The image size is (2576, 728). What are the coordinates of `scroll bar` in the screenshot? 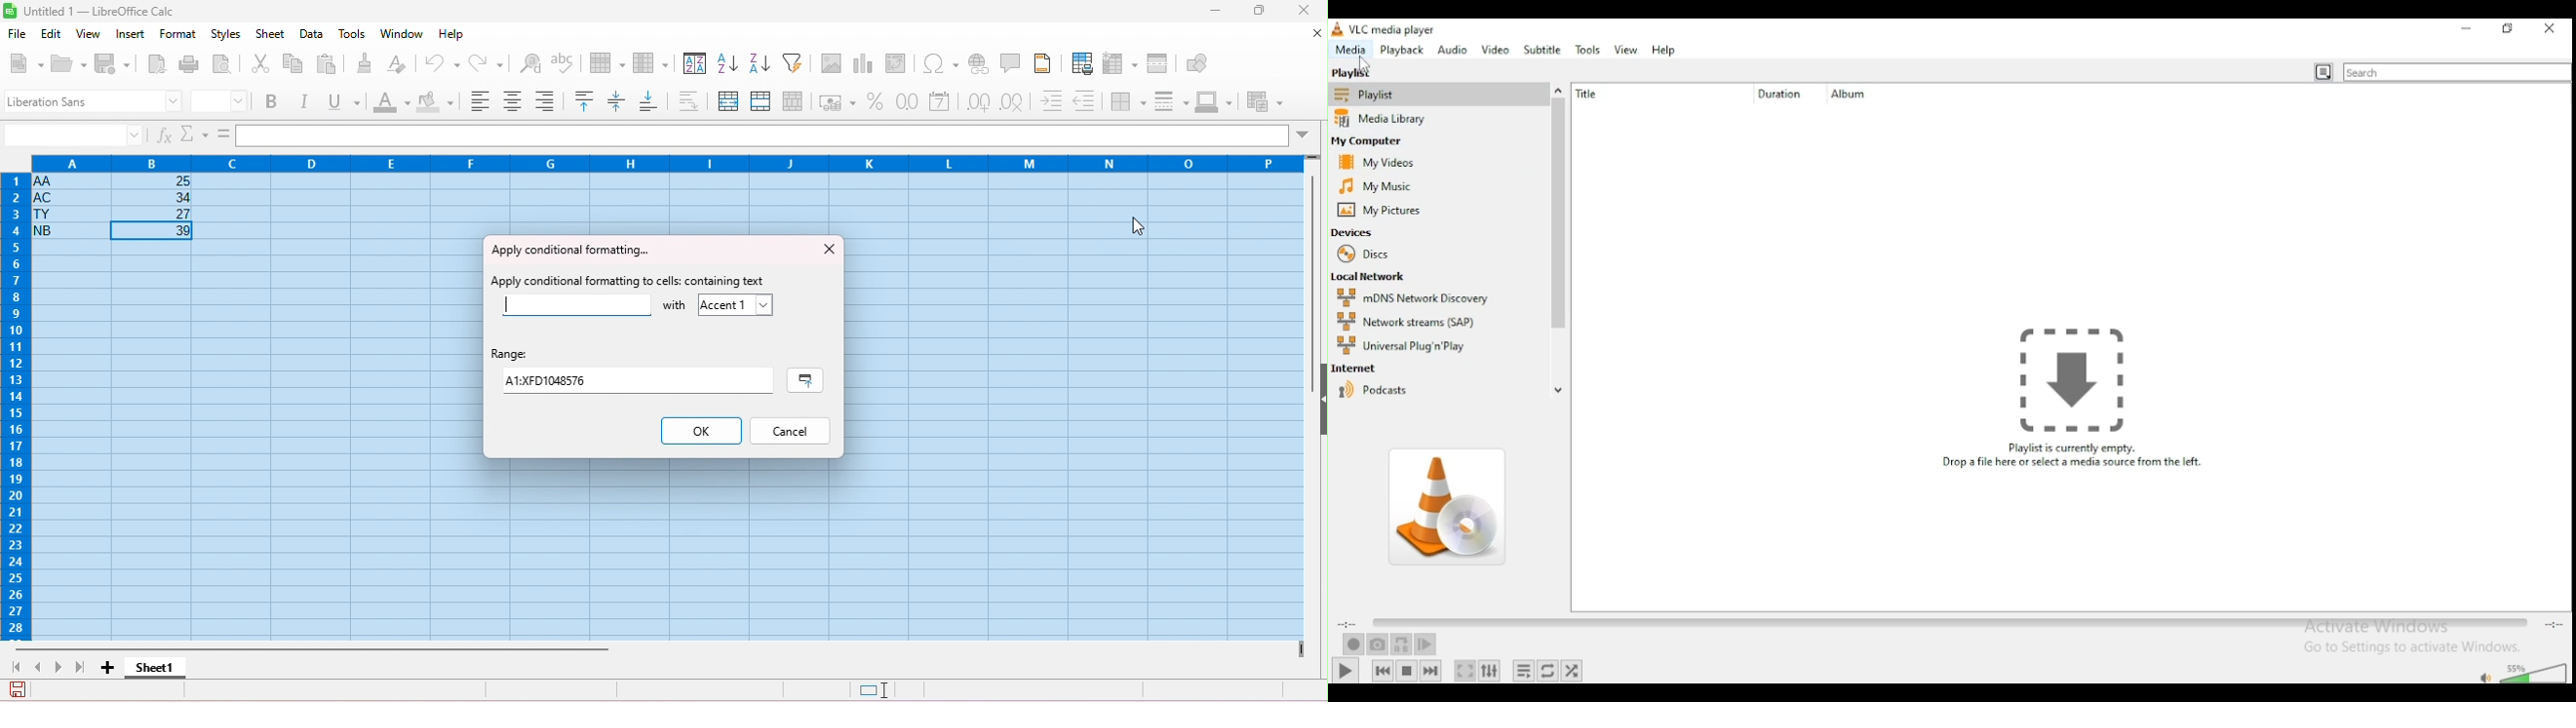 It's located at (1558, 241).